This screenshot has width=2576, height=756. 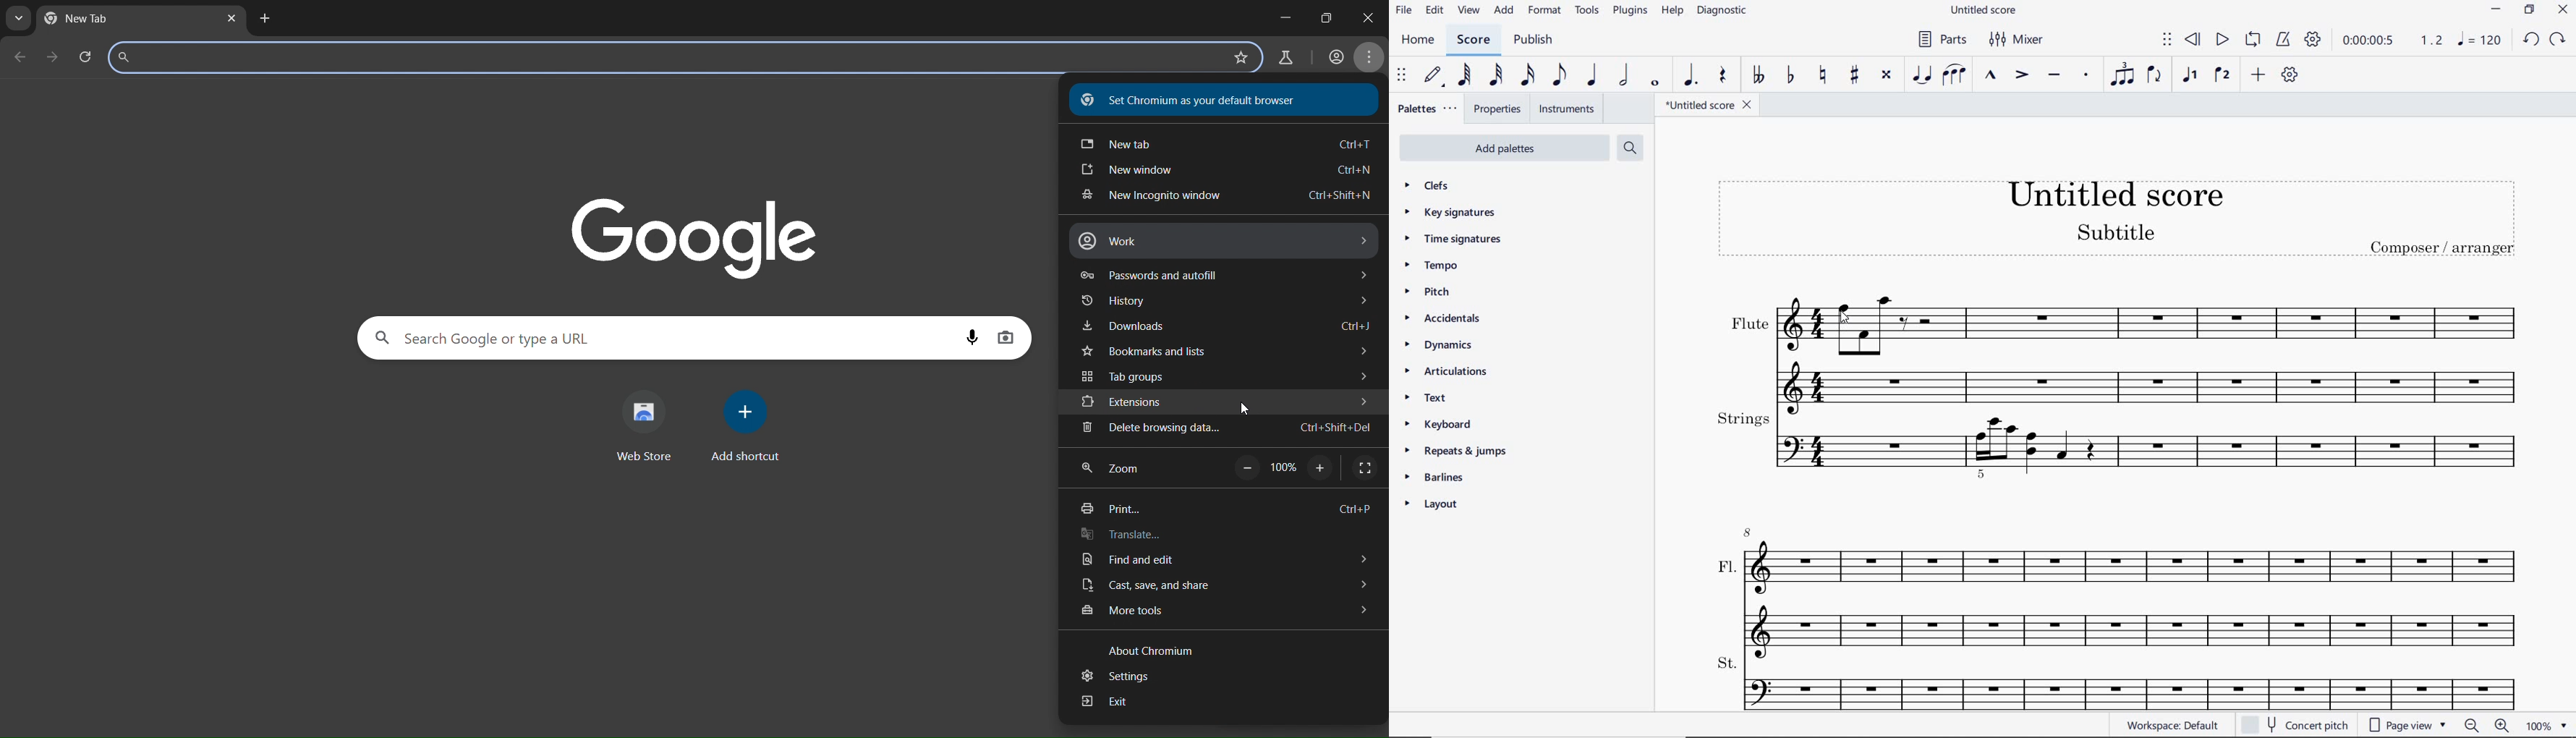 I want to click on add palettes, so click(x=1510, y=147).